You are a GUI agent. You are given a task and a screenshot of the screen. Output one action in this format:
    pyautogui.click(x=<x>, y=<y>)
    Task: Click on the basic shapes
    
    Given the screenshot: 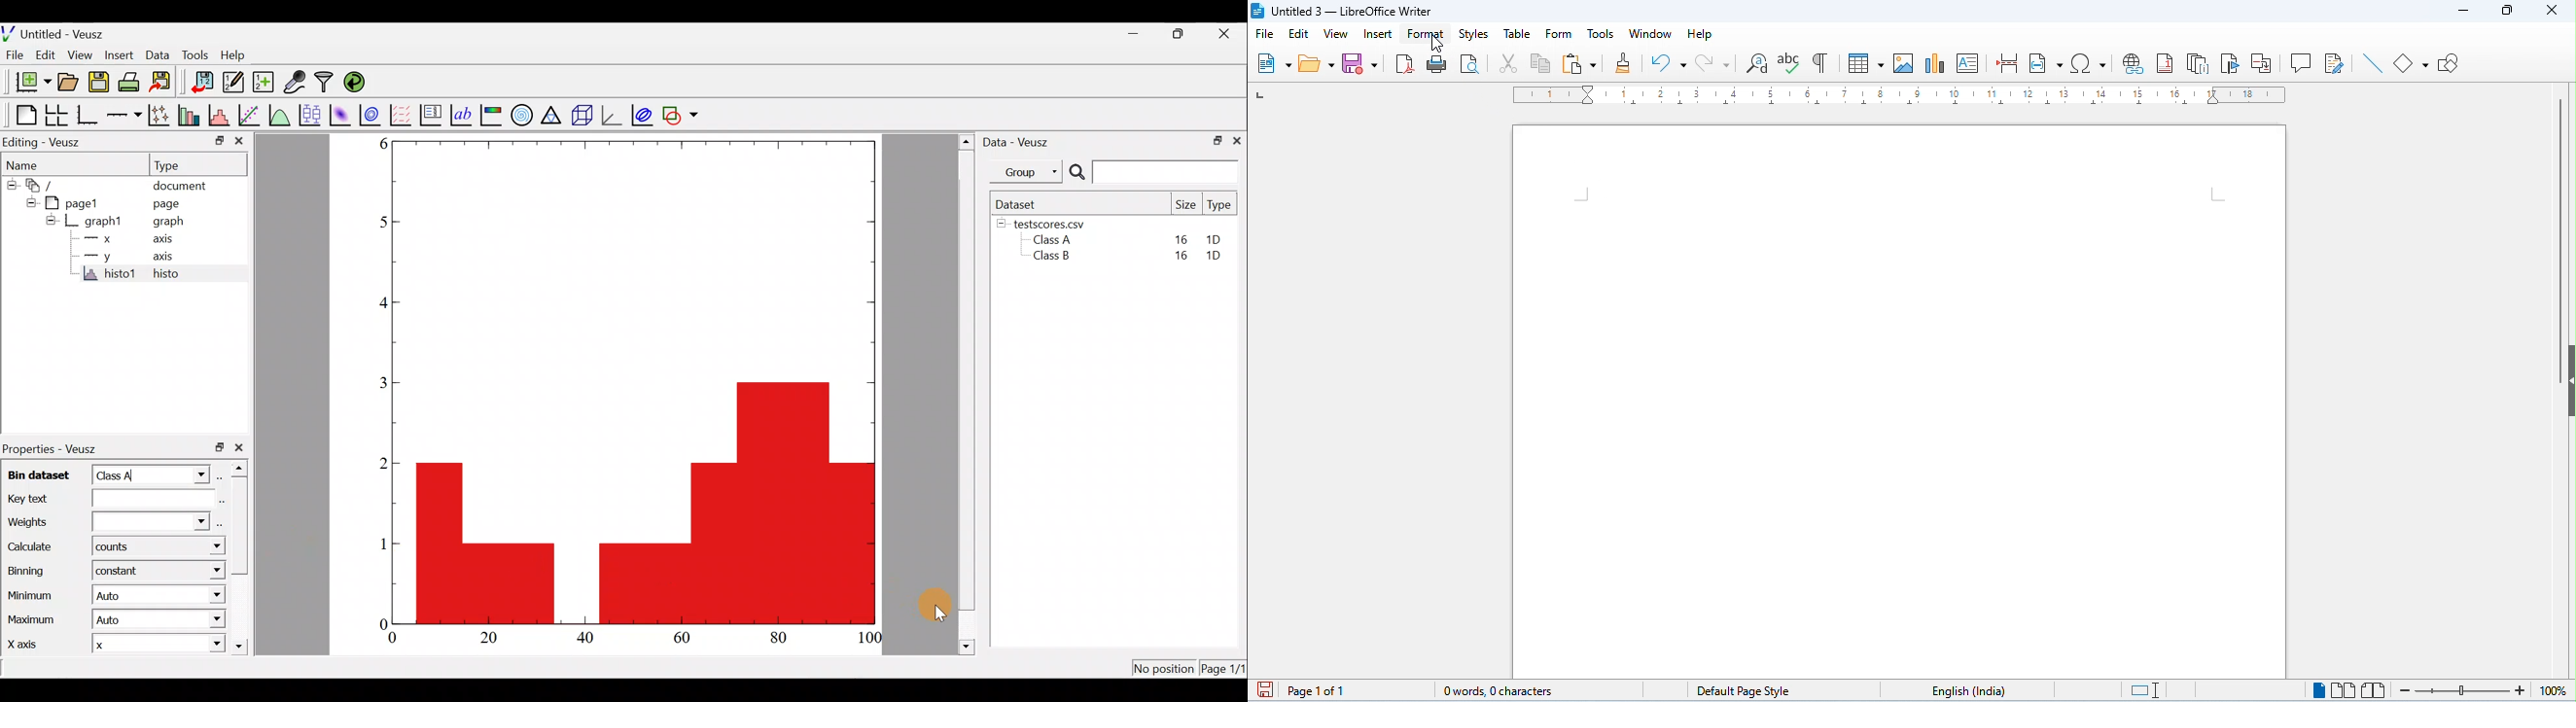 What is the action you would take?
    pyautogui.click(x=2413, y=64)
    